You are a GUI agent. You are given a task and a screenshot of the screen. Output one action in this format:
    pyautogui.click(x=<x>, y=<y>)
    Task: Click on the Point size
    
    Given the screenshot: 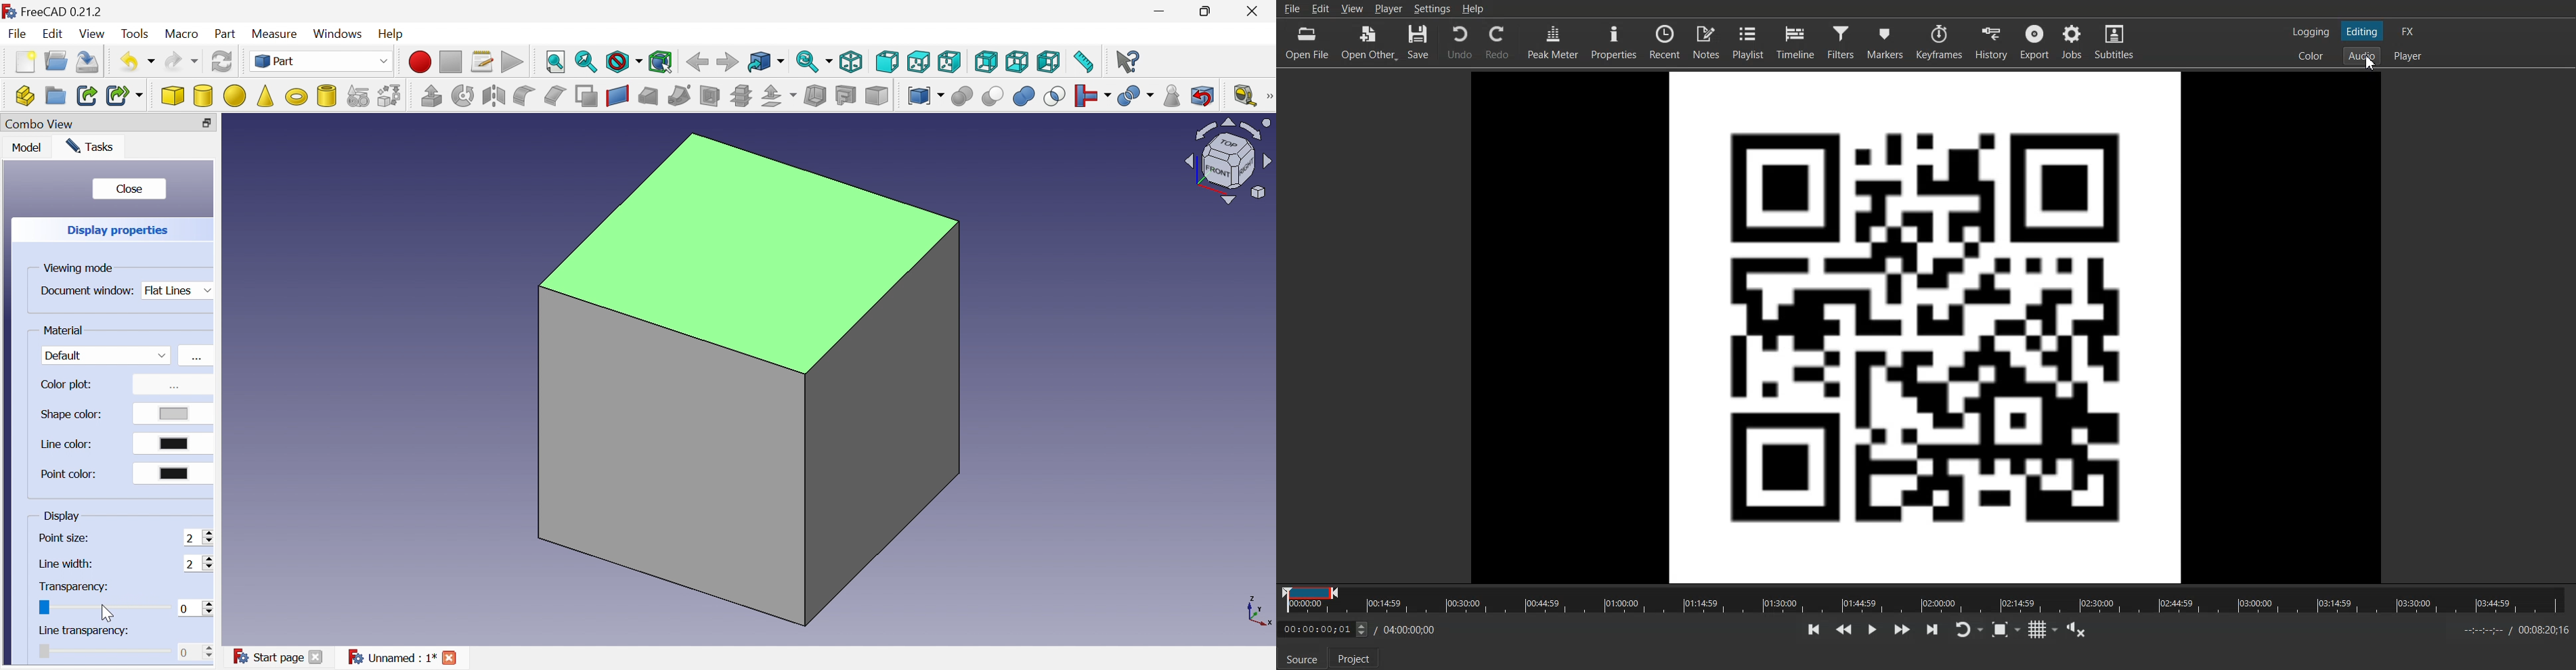 What is the action you would take?
    pyautogui.click(x=64, y=538)
    